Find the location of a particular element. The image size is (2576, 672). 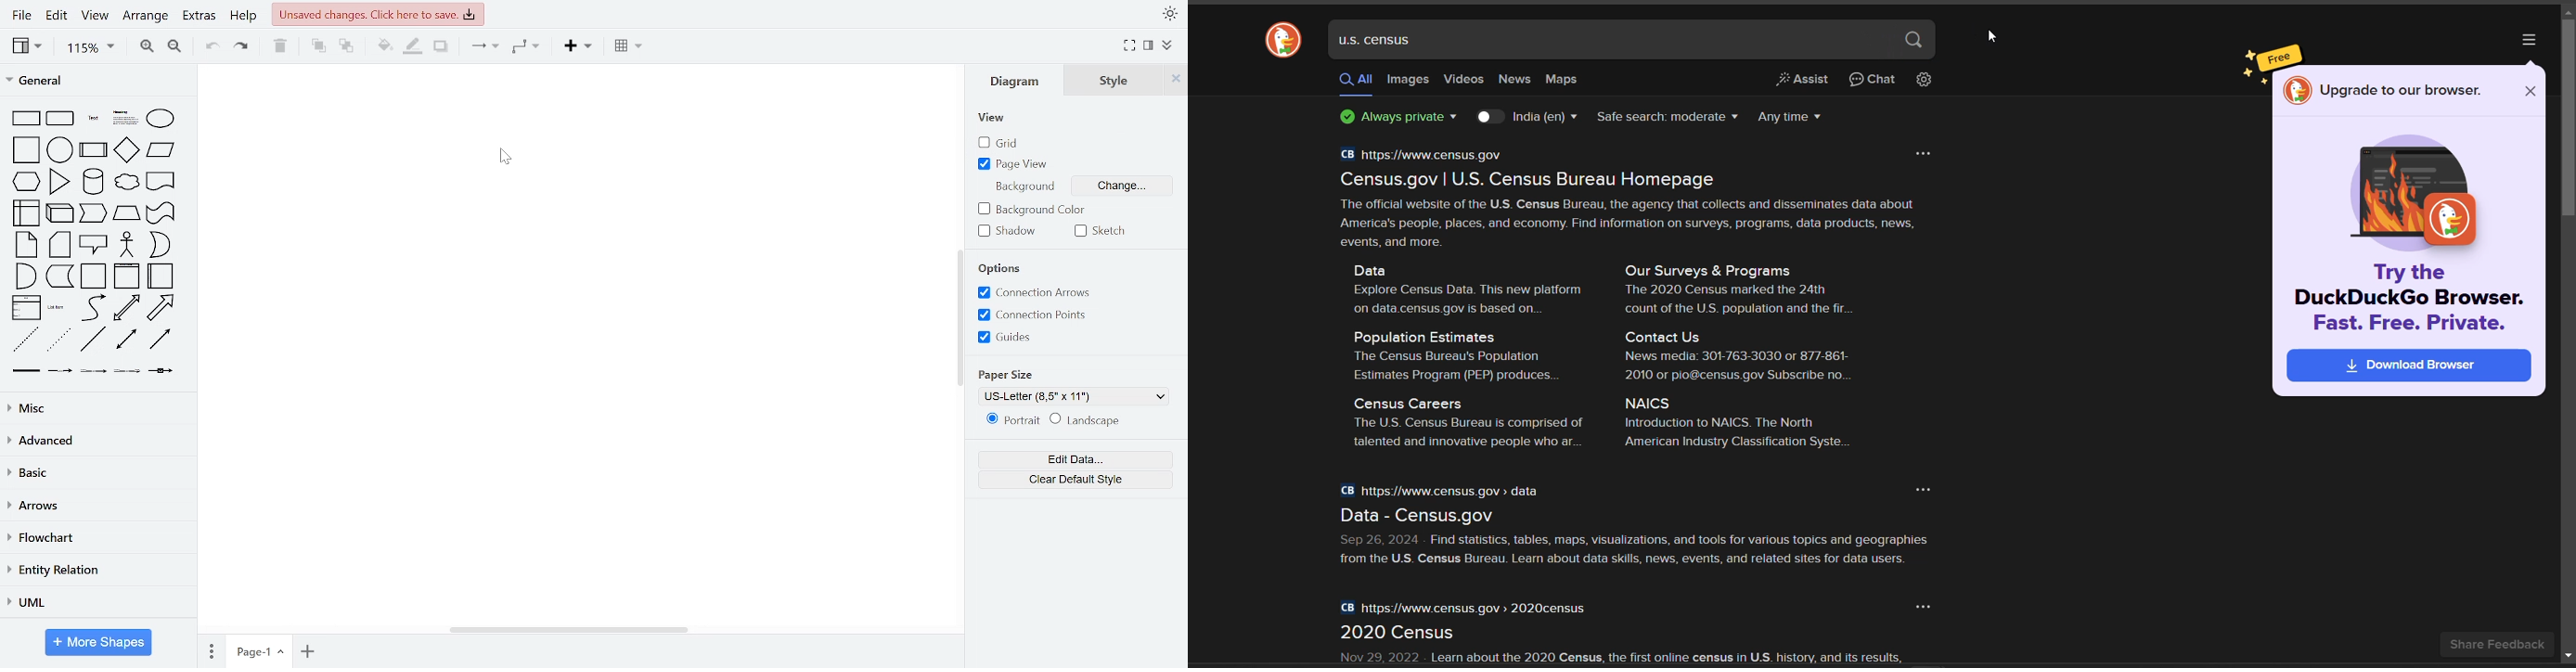

change background is located at coordinates (1119, 185).